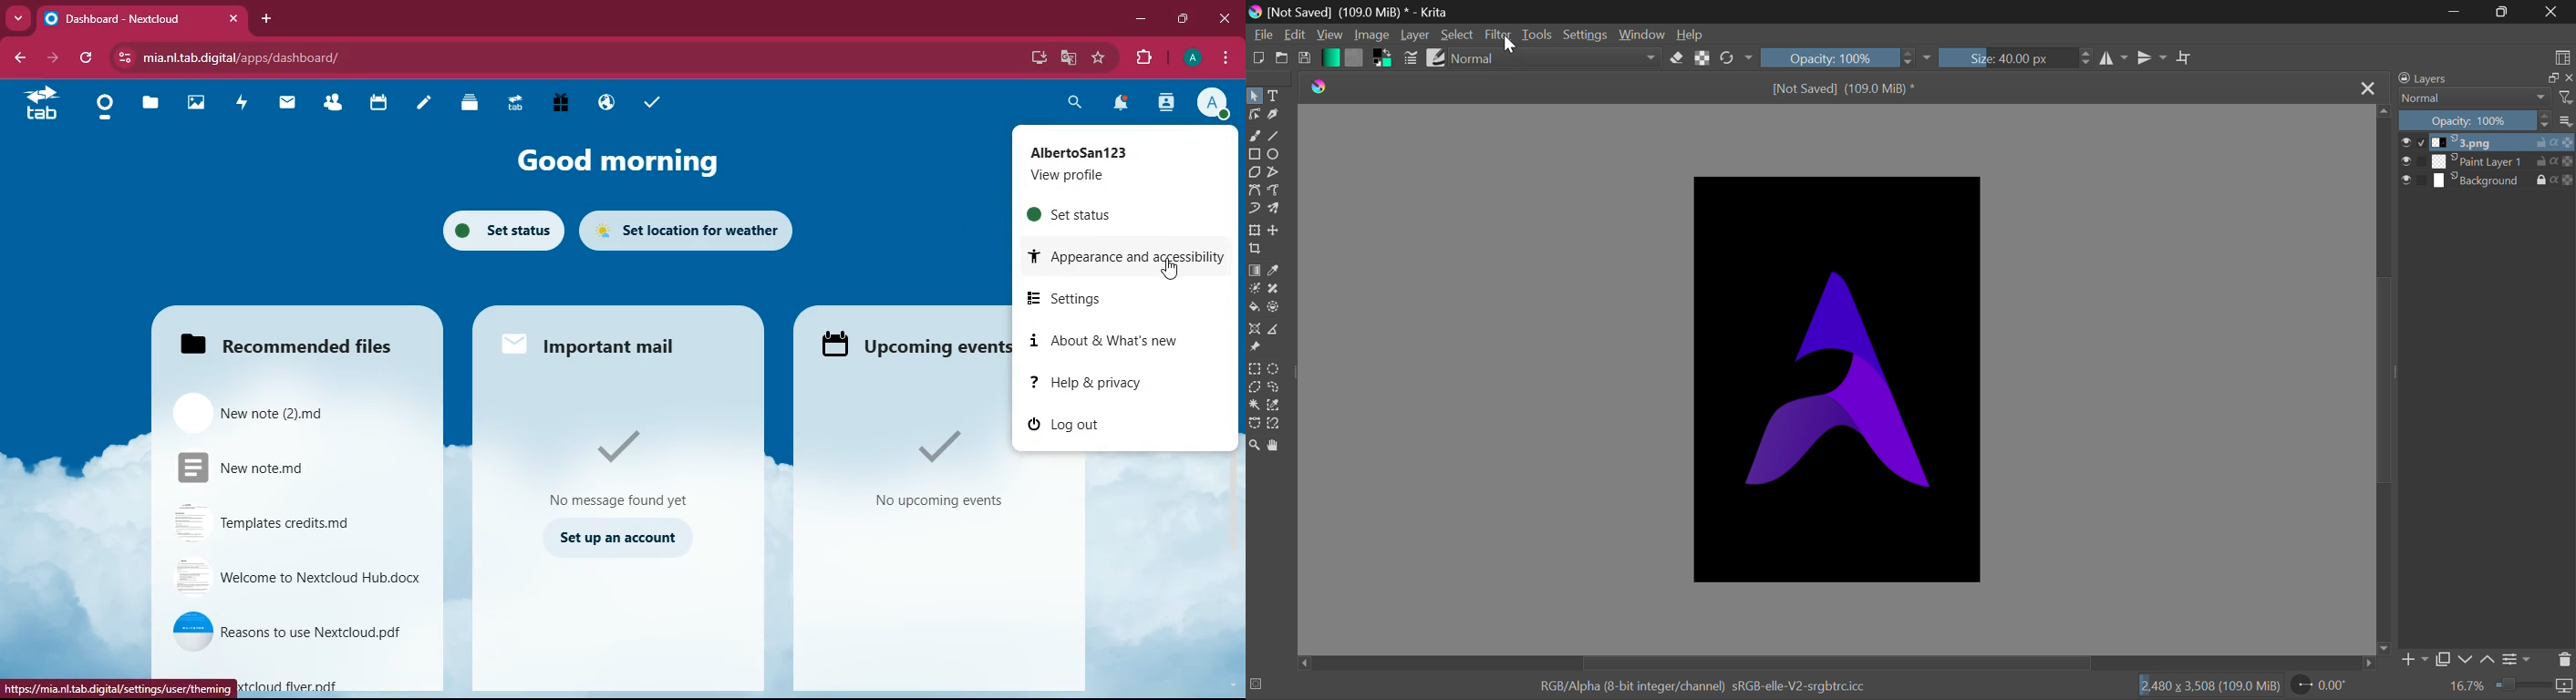  Describe the element at coordinates (606, 158) in the screenshot. I see `good morning` at that location.